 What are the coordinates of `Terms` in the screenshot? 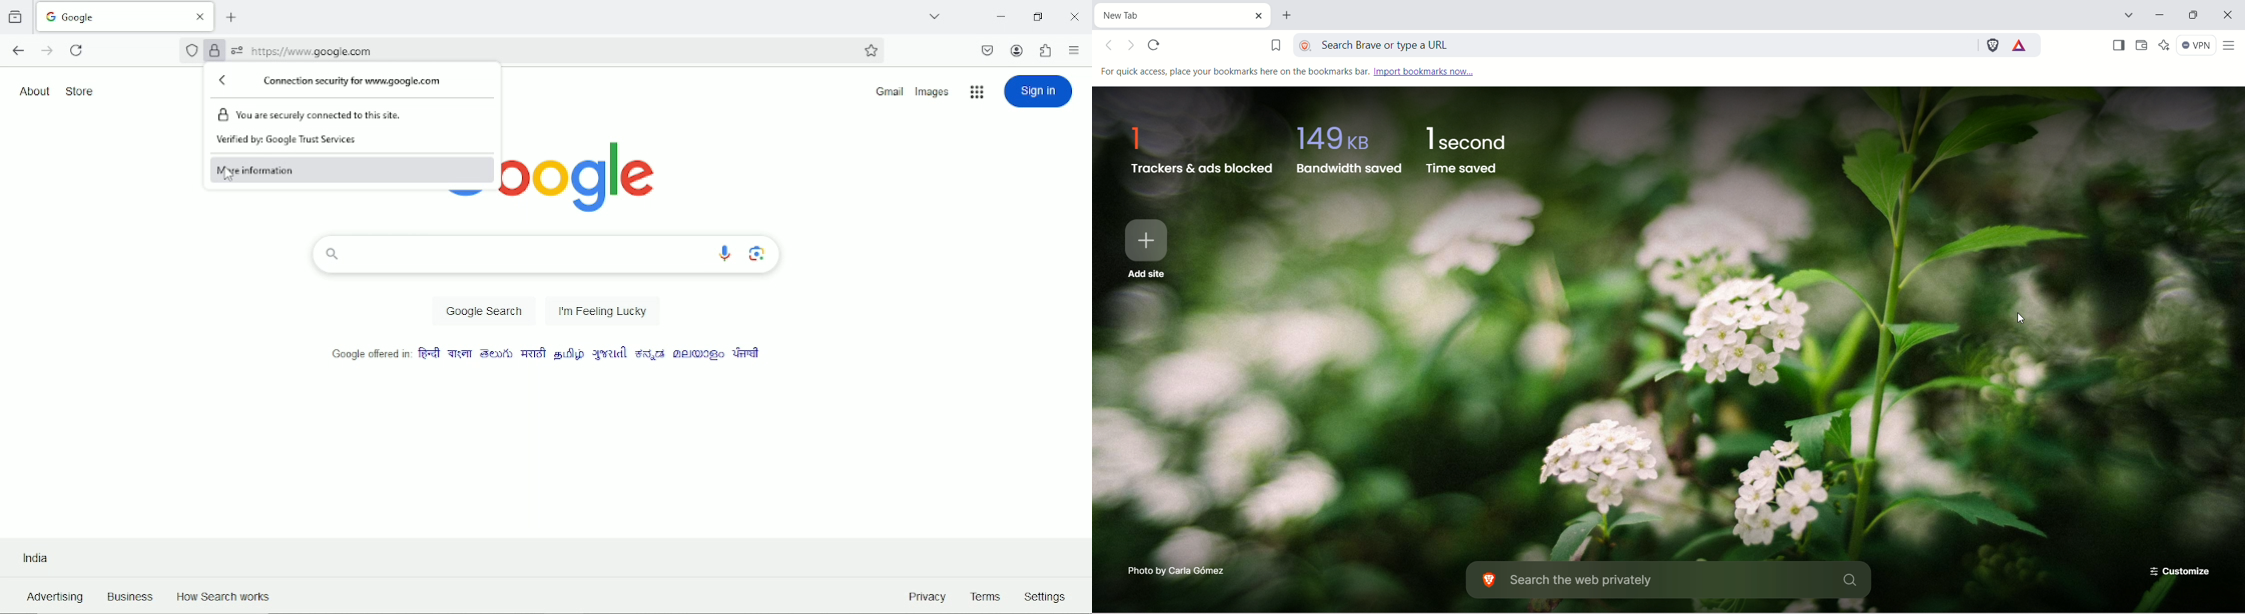 It's located at (987, 596).